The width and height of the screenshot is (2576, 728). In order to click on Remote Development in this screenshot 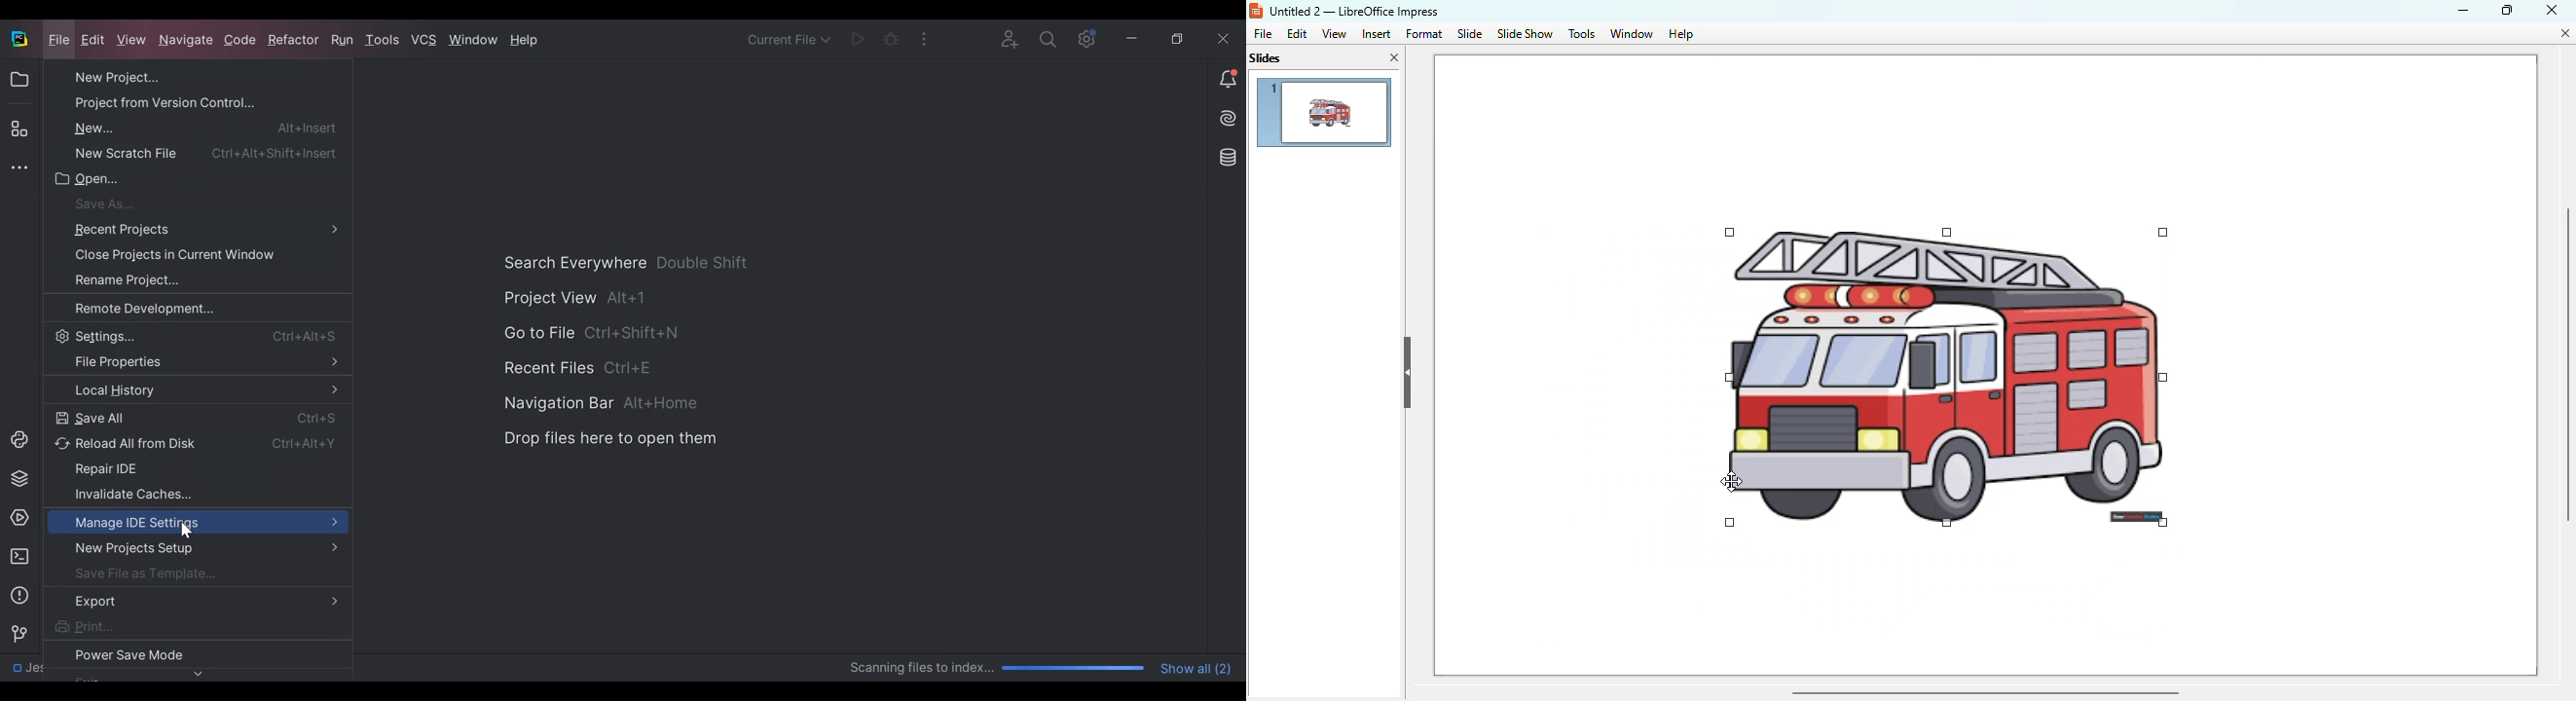, I will do `click(179, 308)`.